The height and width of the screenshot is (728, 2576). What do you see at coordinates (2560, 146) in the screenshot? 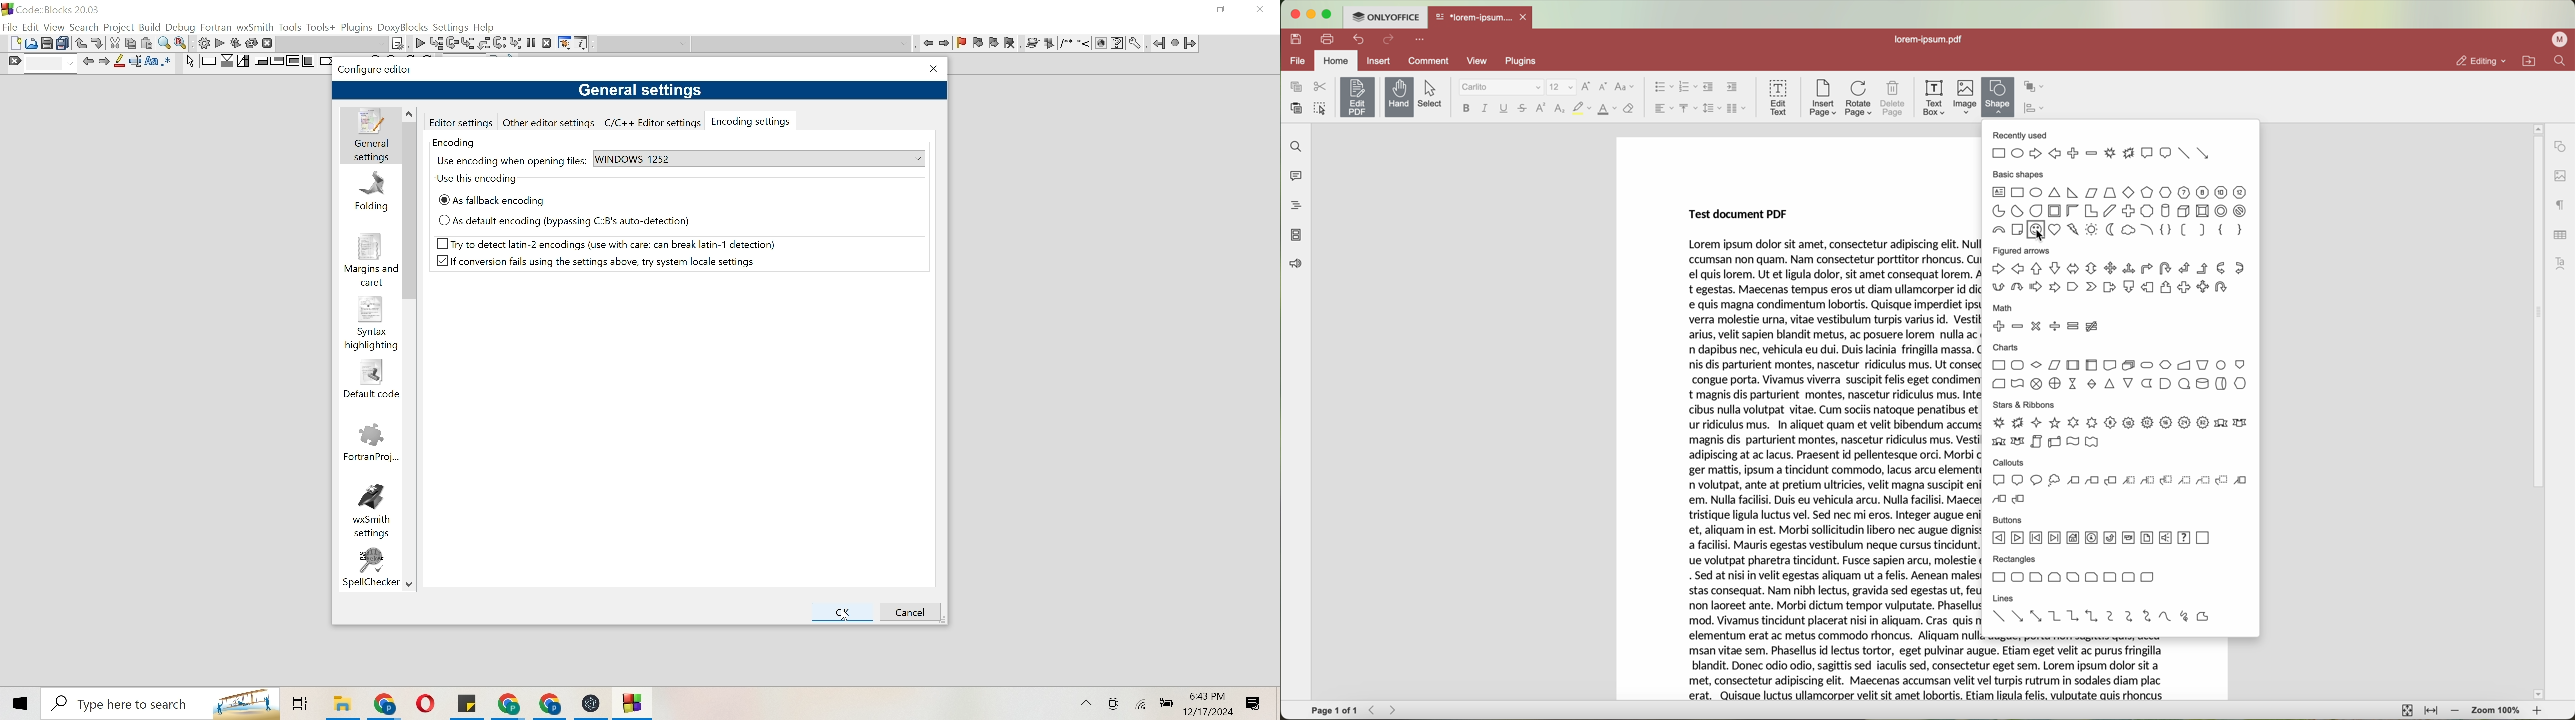
I see `shape settings` at bounding box center [2560, 146].